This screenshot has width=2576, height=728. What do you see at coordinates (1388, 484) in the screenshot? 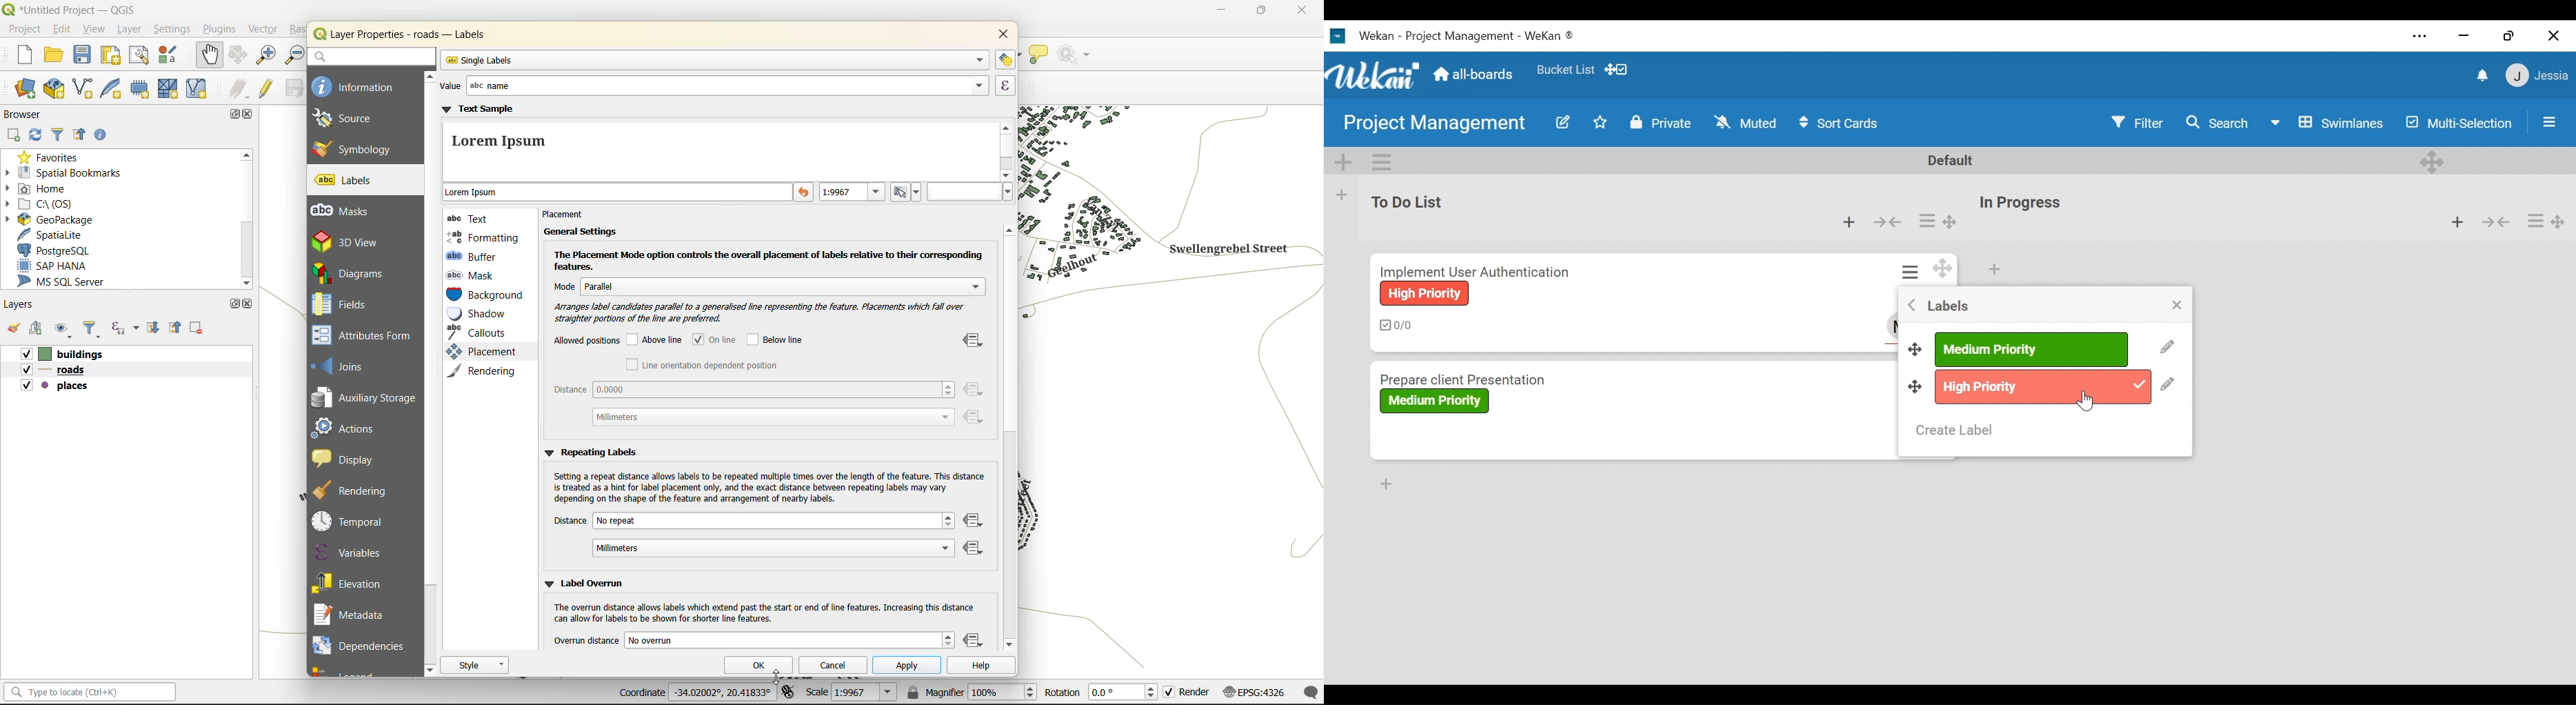
I see `Add Card to Bottom of the list` at bounding box center [1388, 484].